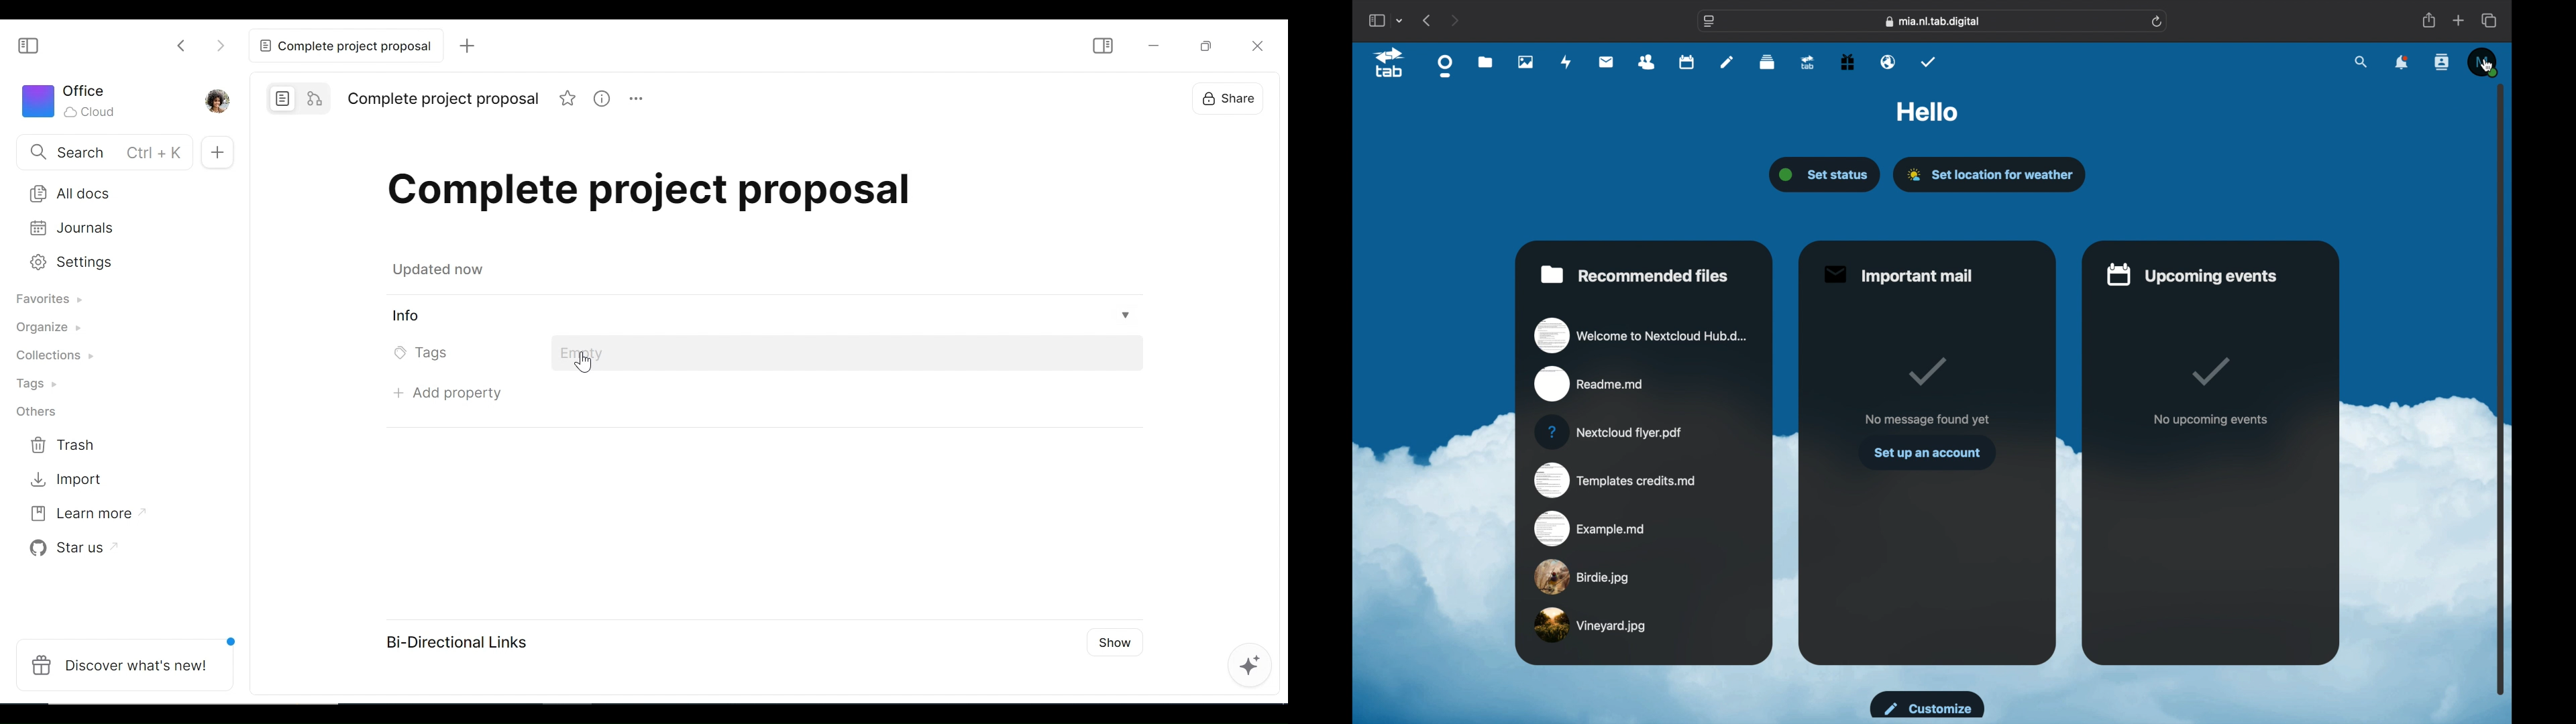  I want to click on set status, so click(1827, 175).